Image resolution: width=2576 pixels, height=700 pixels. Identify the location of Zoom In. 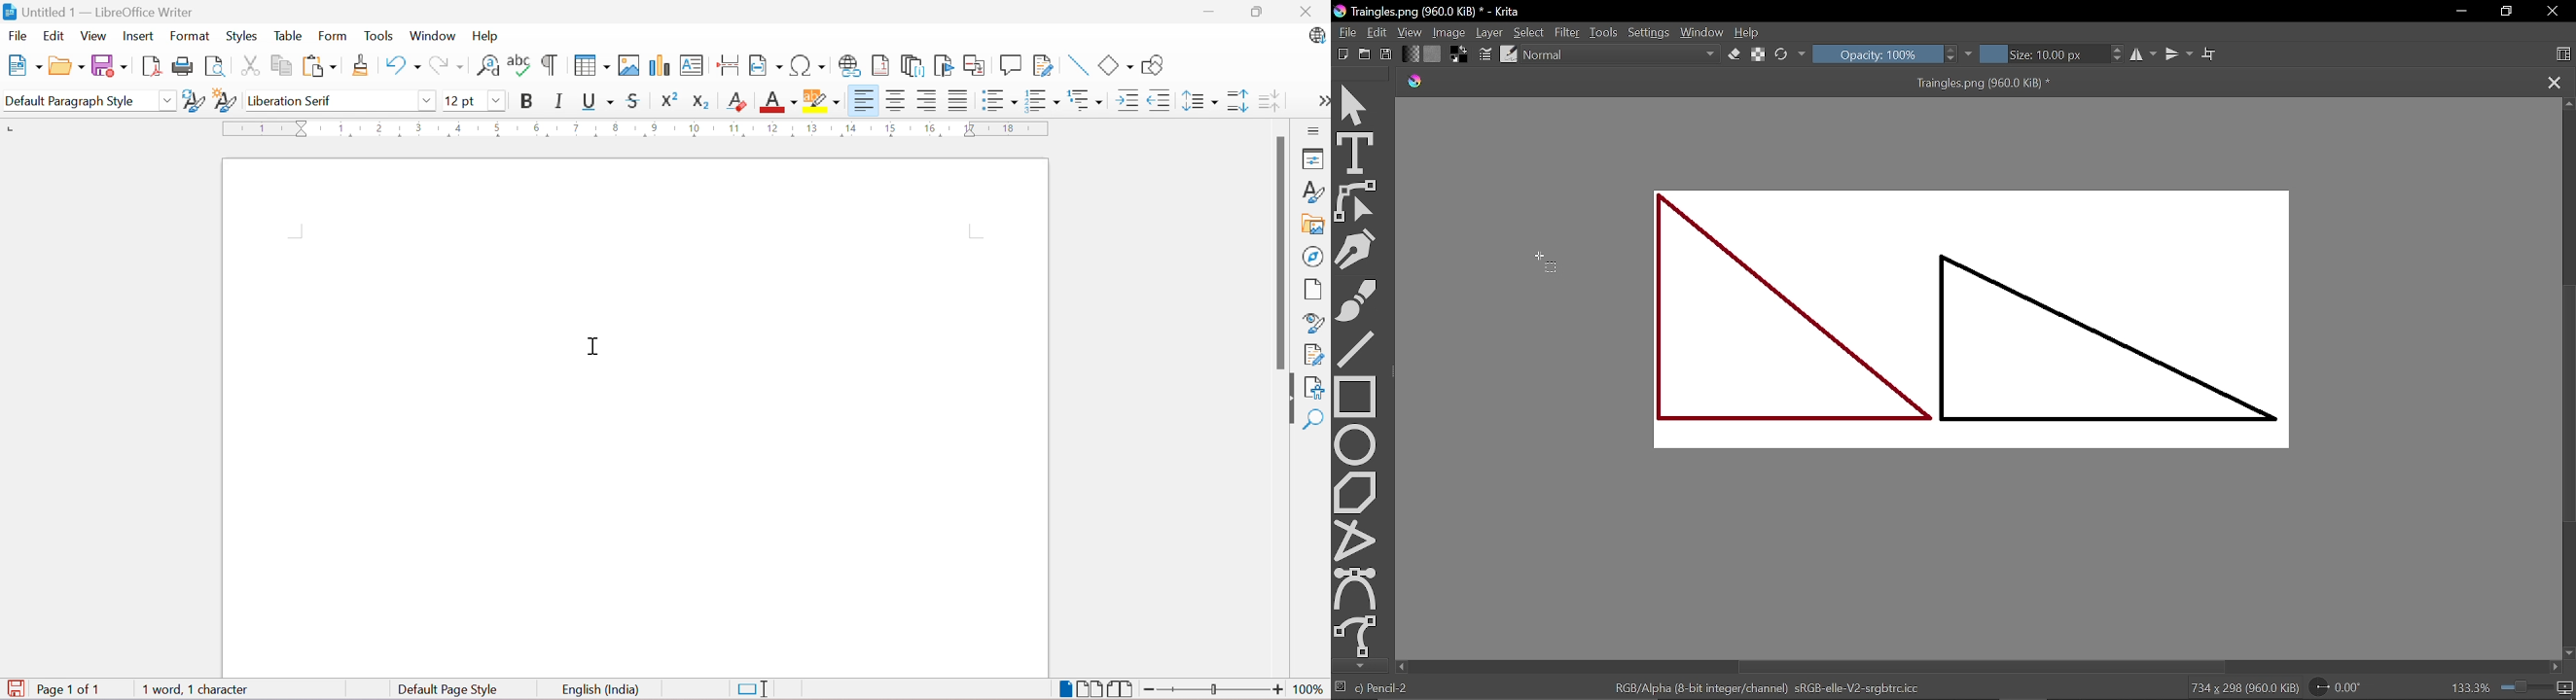
(1279, 690).